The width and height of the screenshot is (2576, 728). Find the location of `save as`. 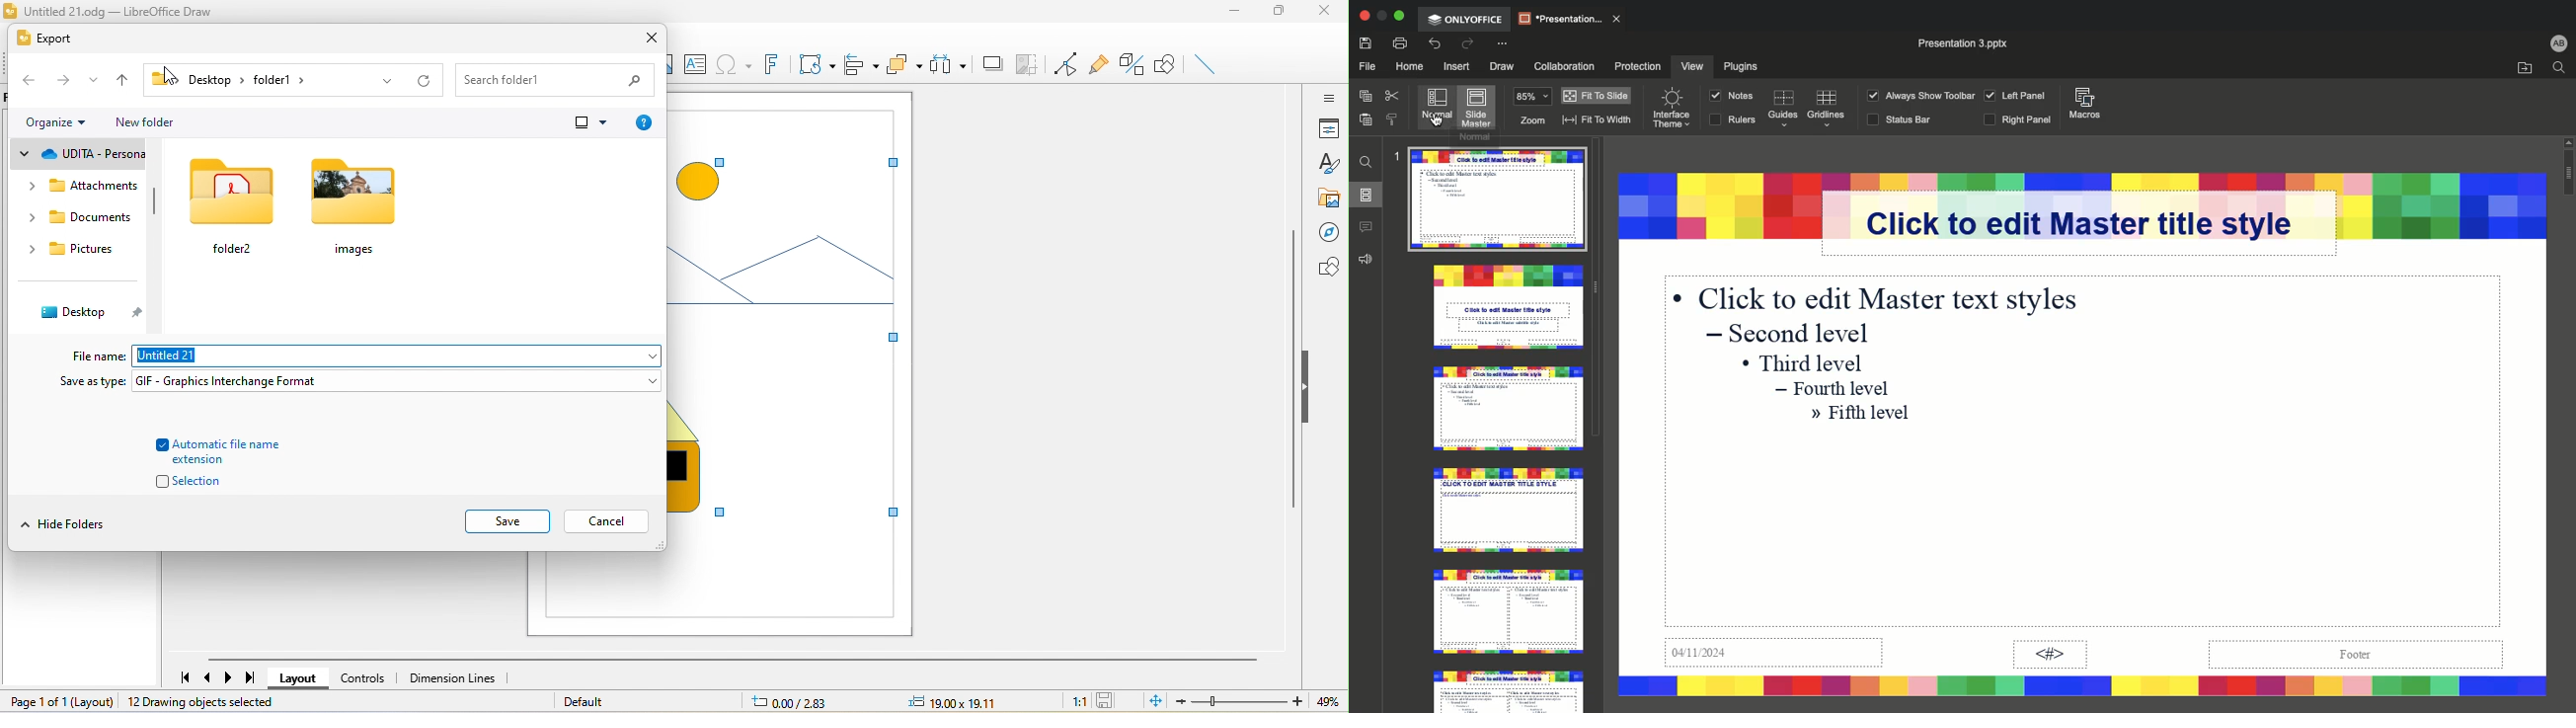

save as is located at coordinates (93, 382).